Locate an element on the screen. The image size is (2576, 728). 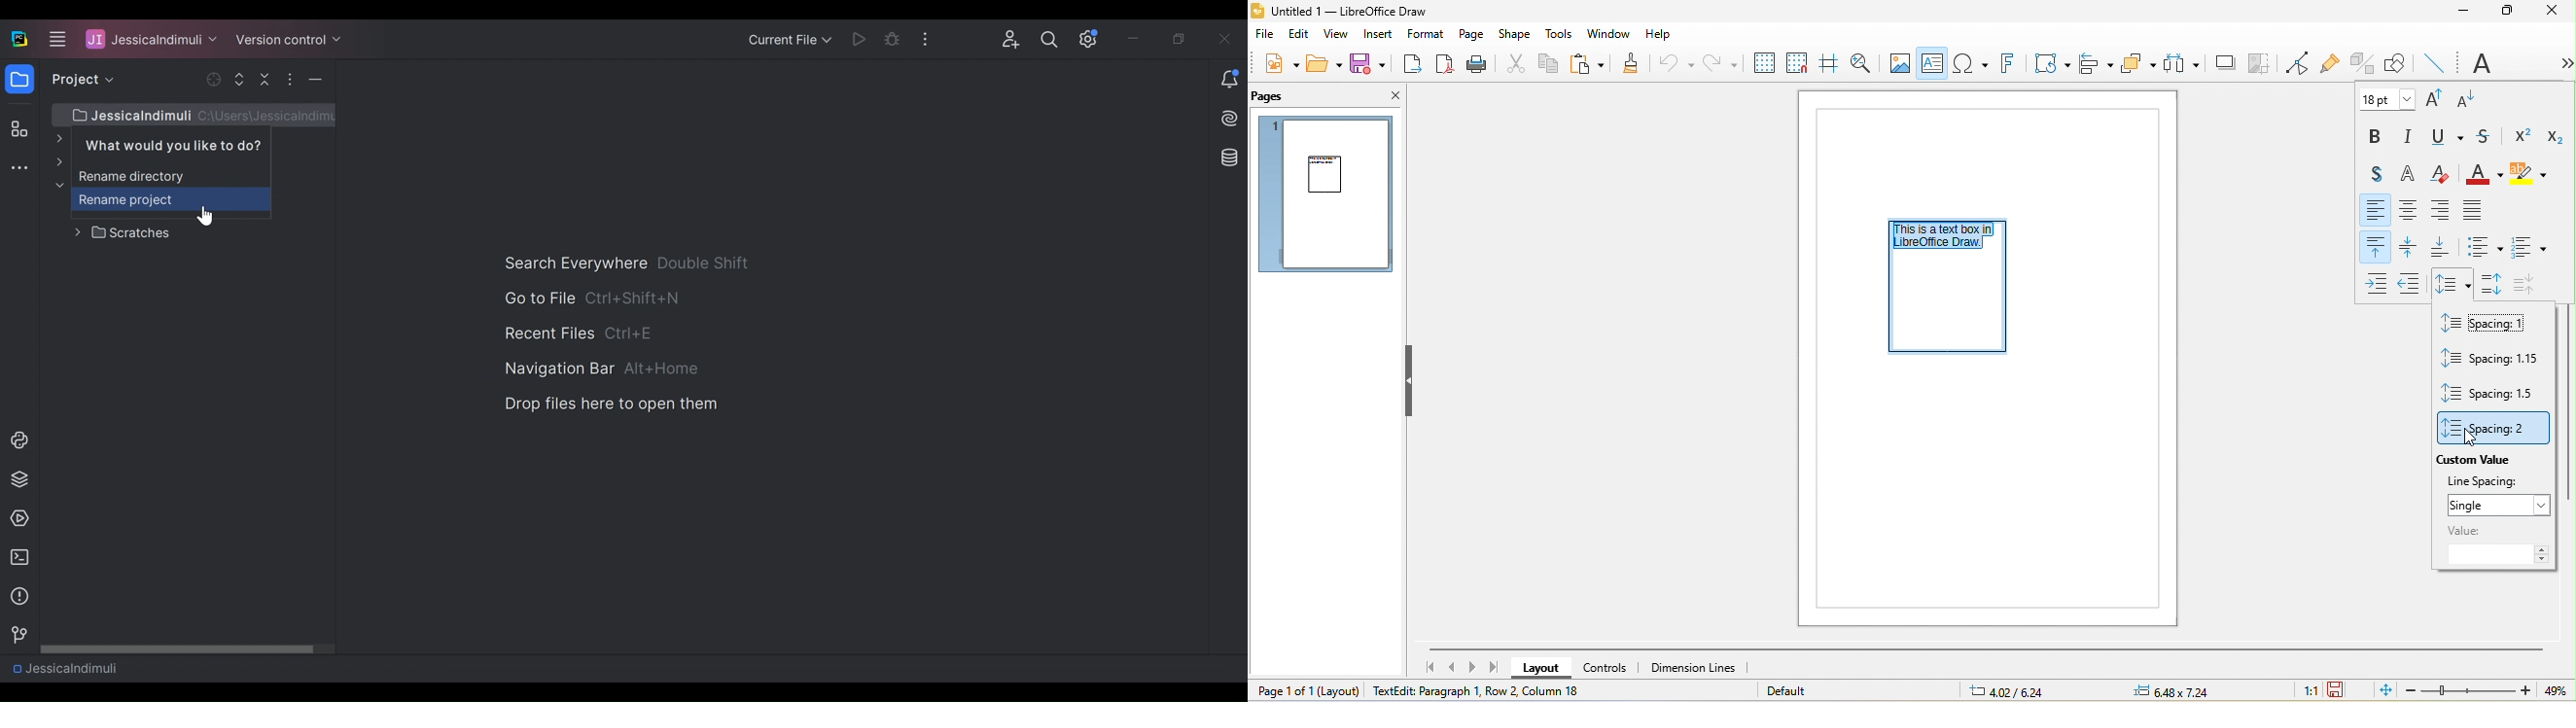
Collapse All is located at coordinates (267, 79).